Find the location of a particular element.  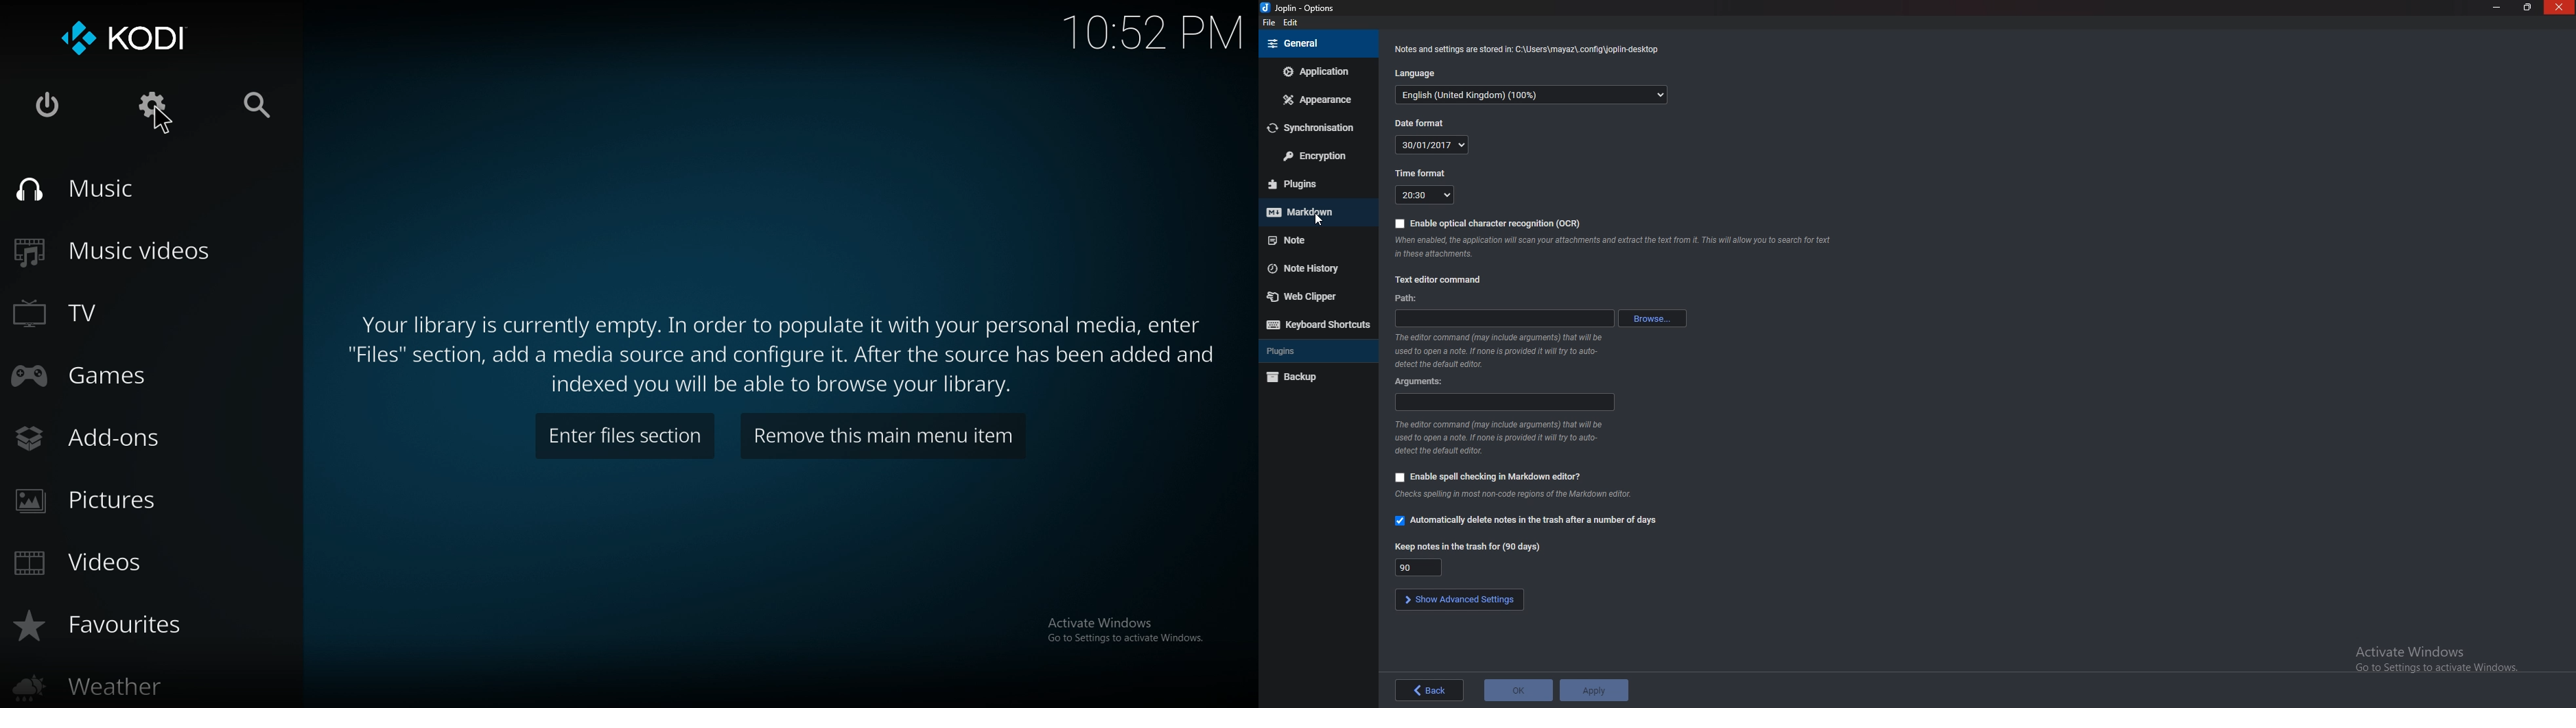

Note history is located at coordinates (1309, 267).